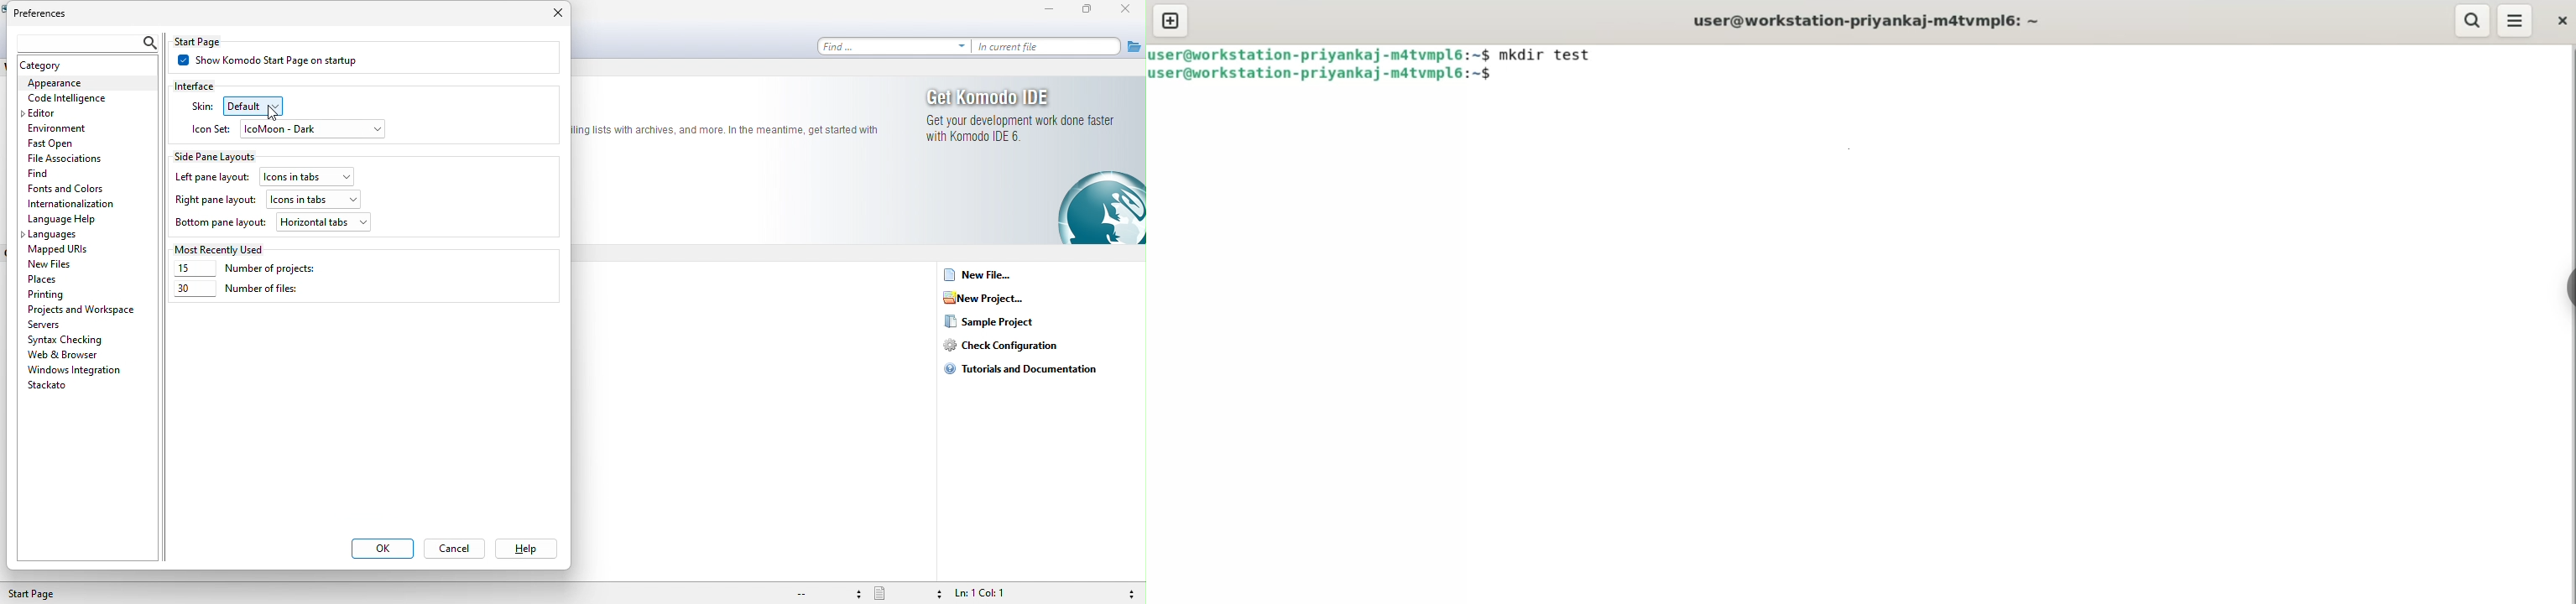 Image resolution: width=2576 pixels, height=616 pixels. What do you see at coordinates (72, 145) in the screenshot?
I see `fast open` at bounding box center [72, 145].